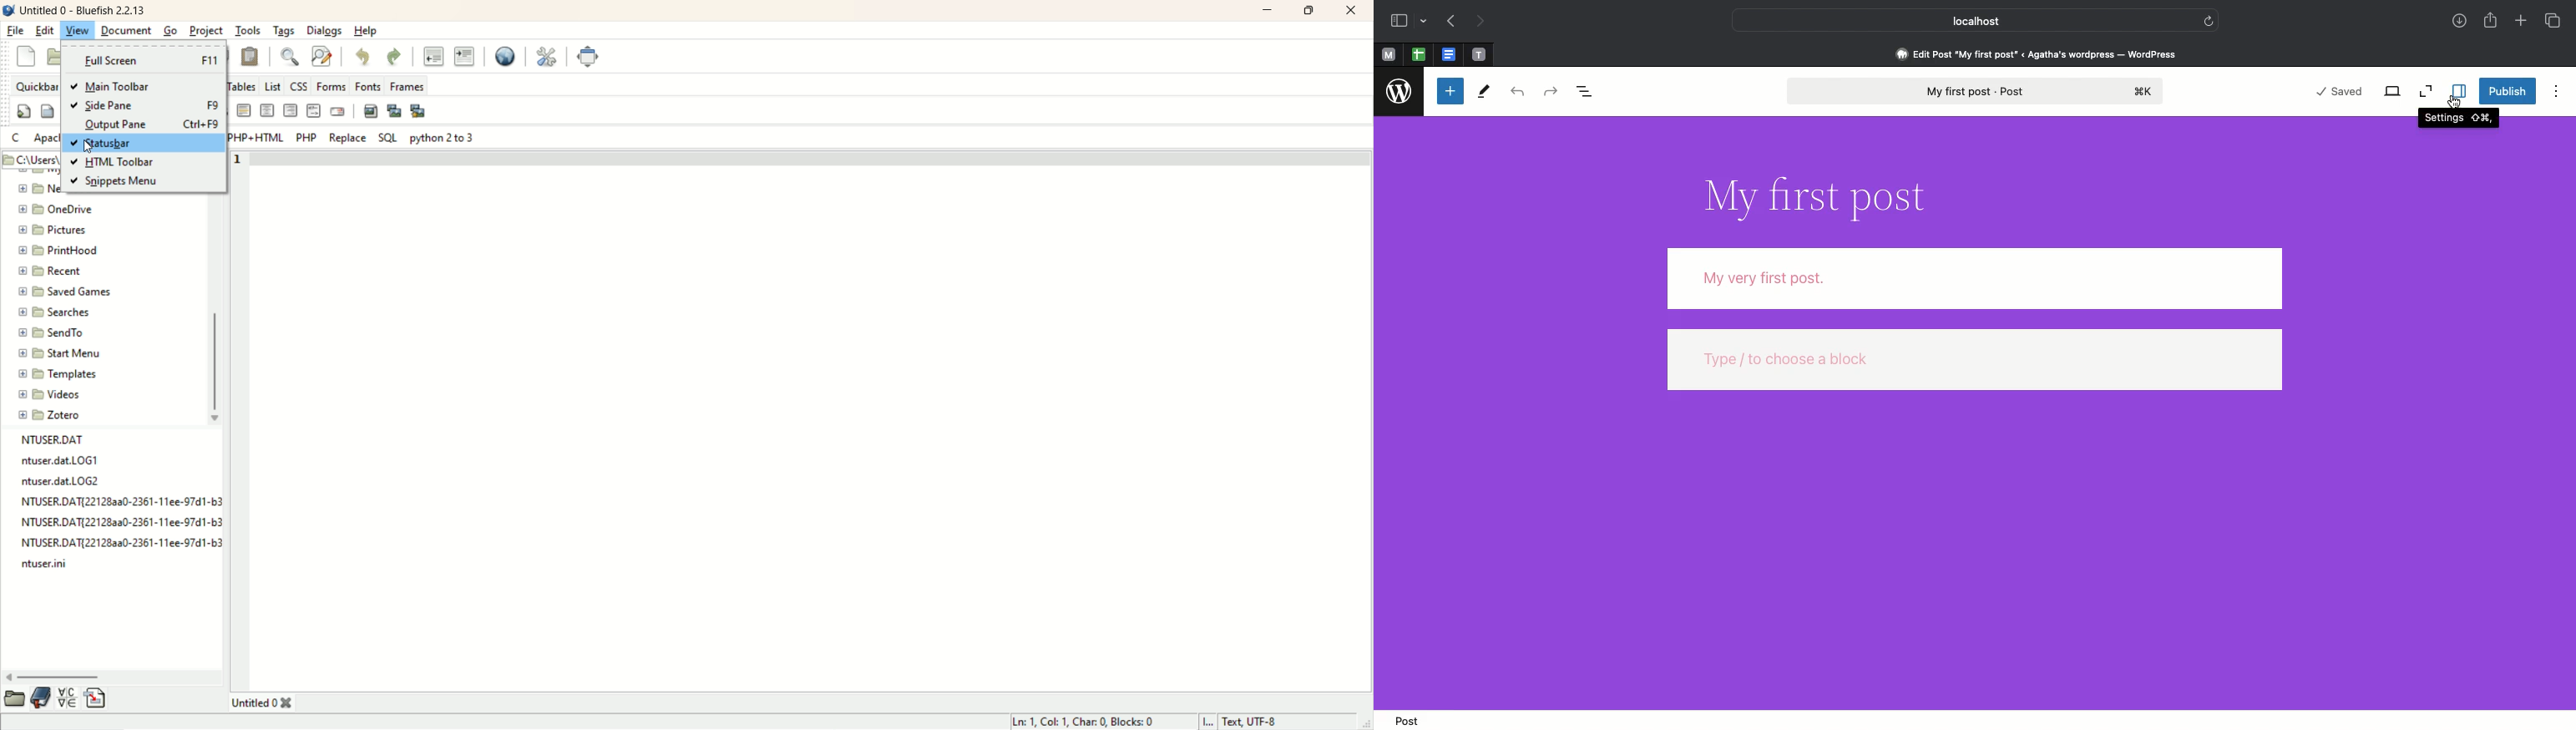  Describe the element at coordinates (47, 111) in the screenshot. I see `body` at that location.